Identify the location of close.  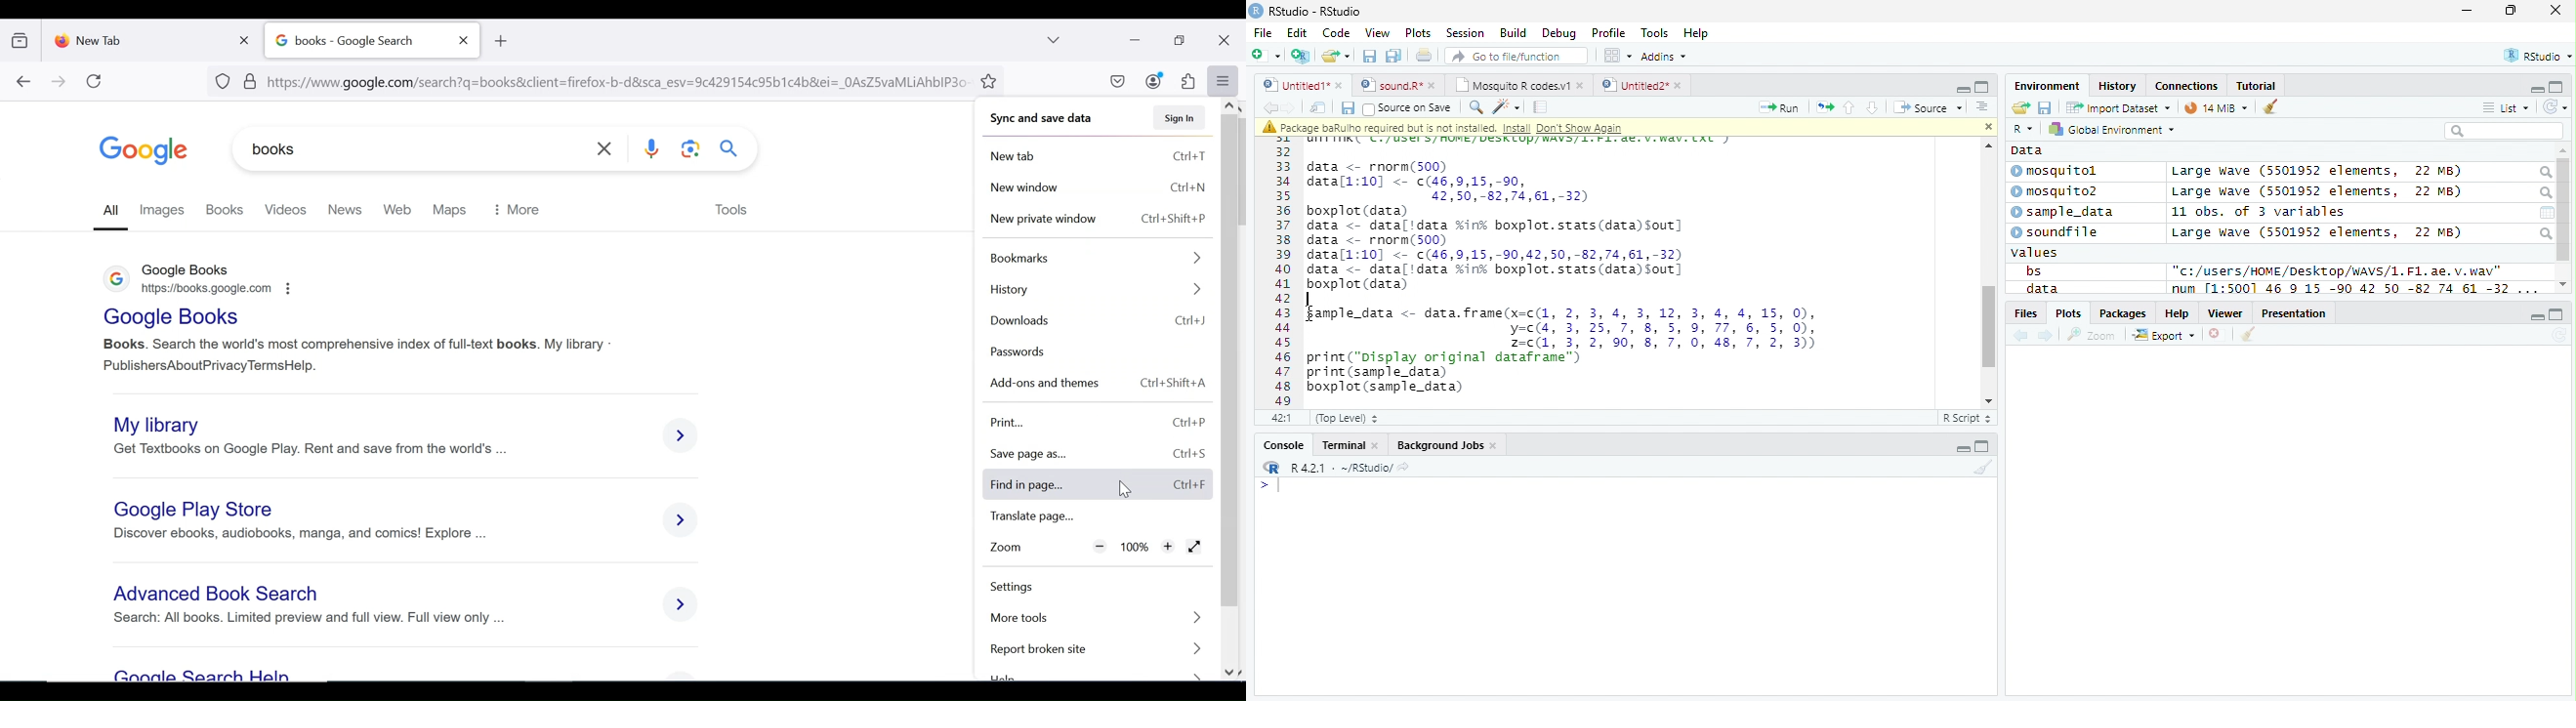
(1987, 127).